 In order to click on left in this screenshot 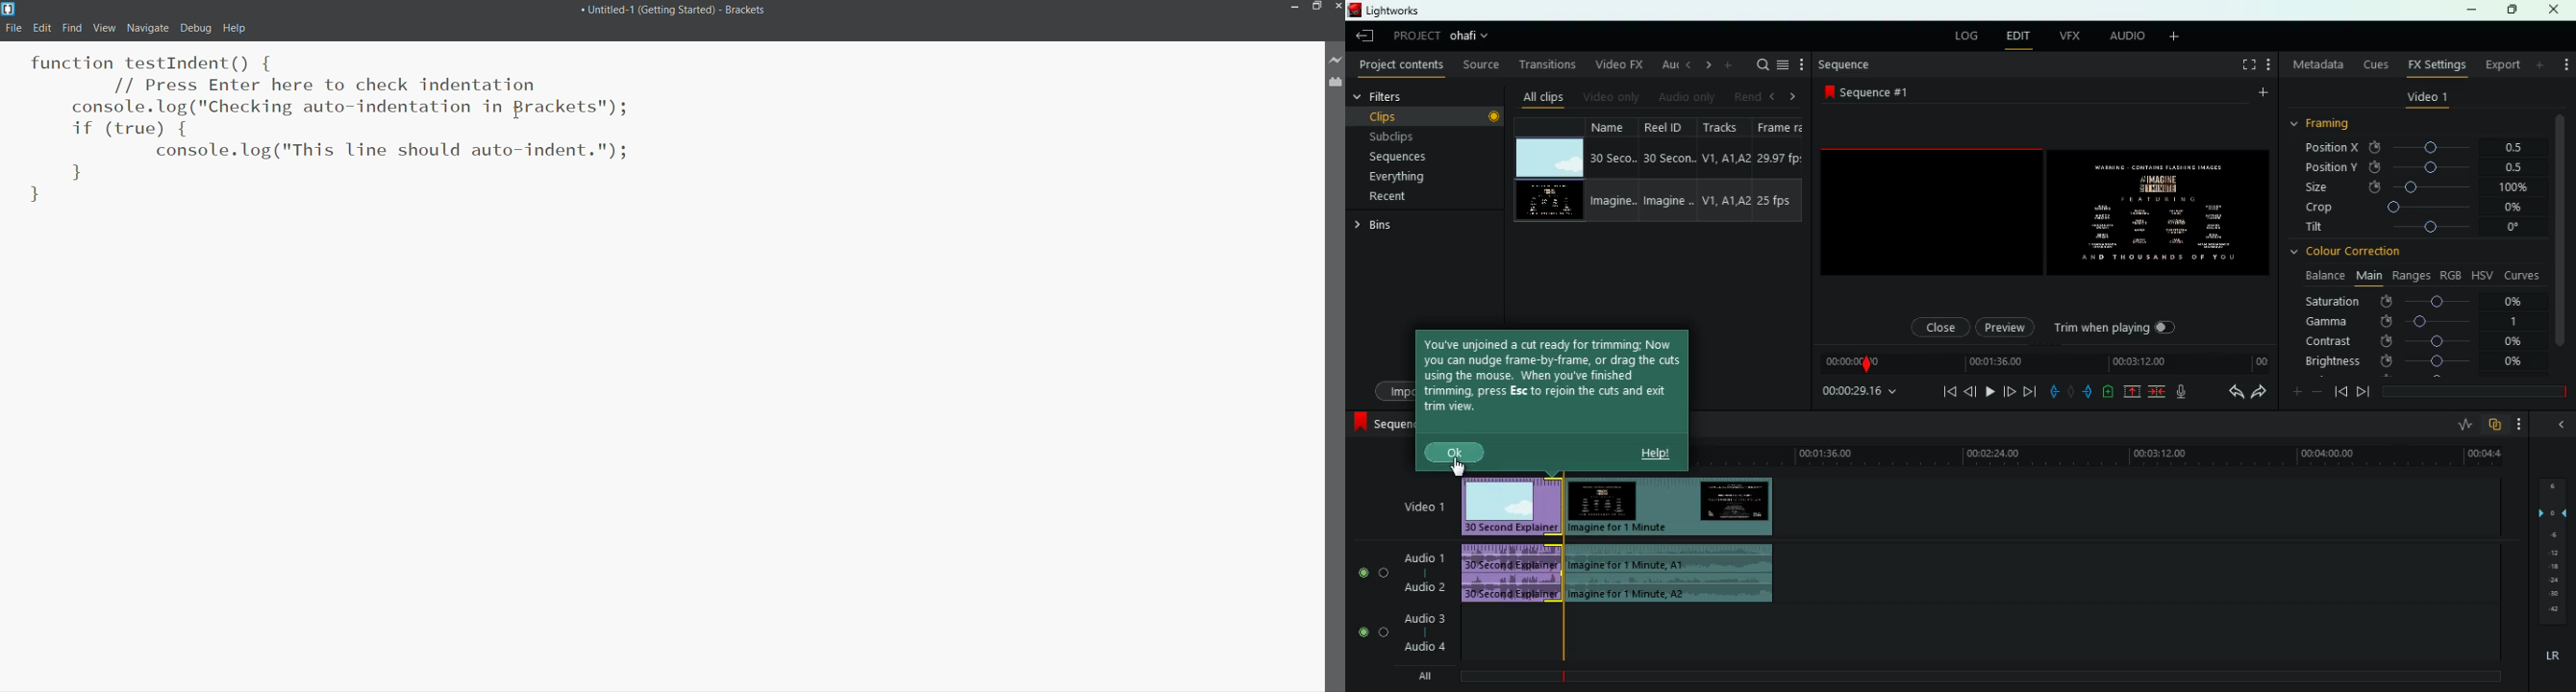, I will do `click(1776, 96)`.